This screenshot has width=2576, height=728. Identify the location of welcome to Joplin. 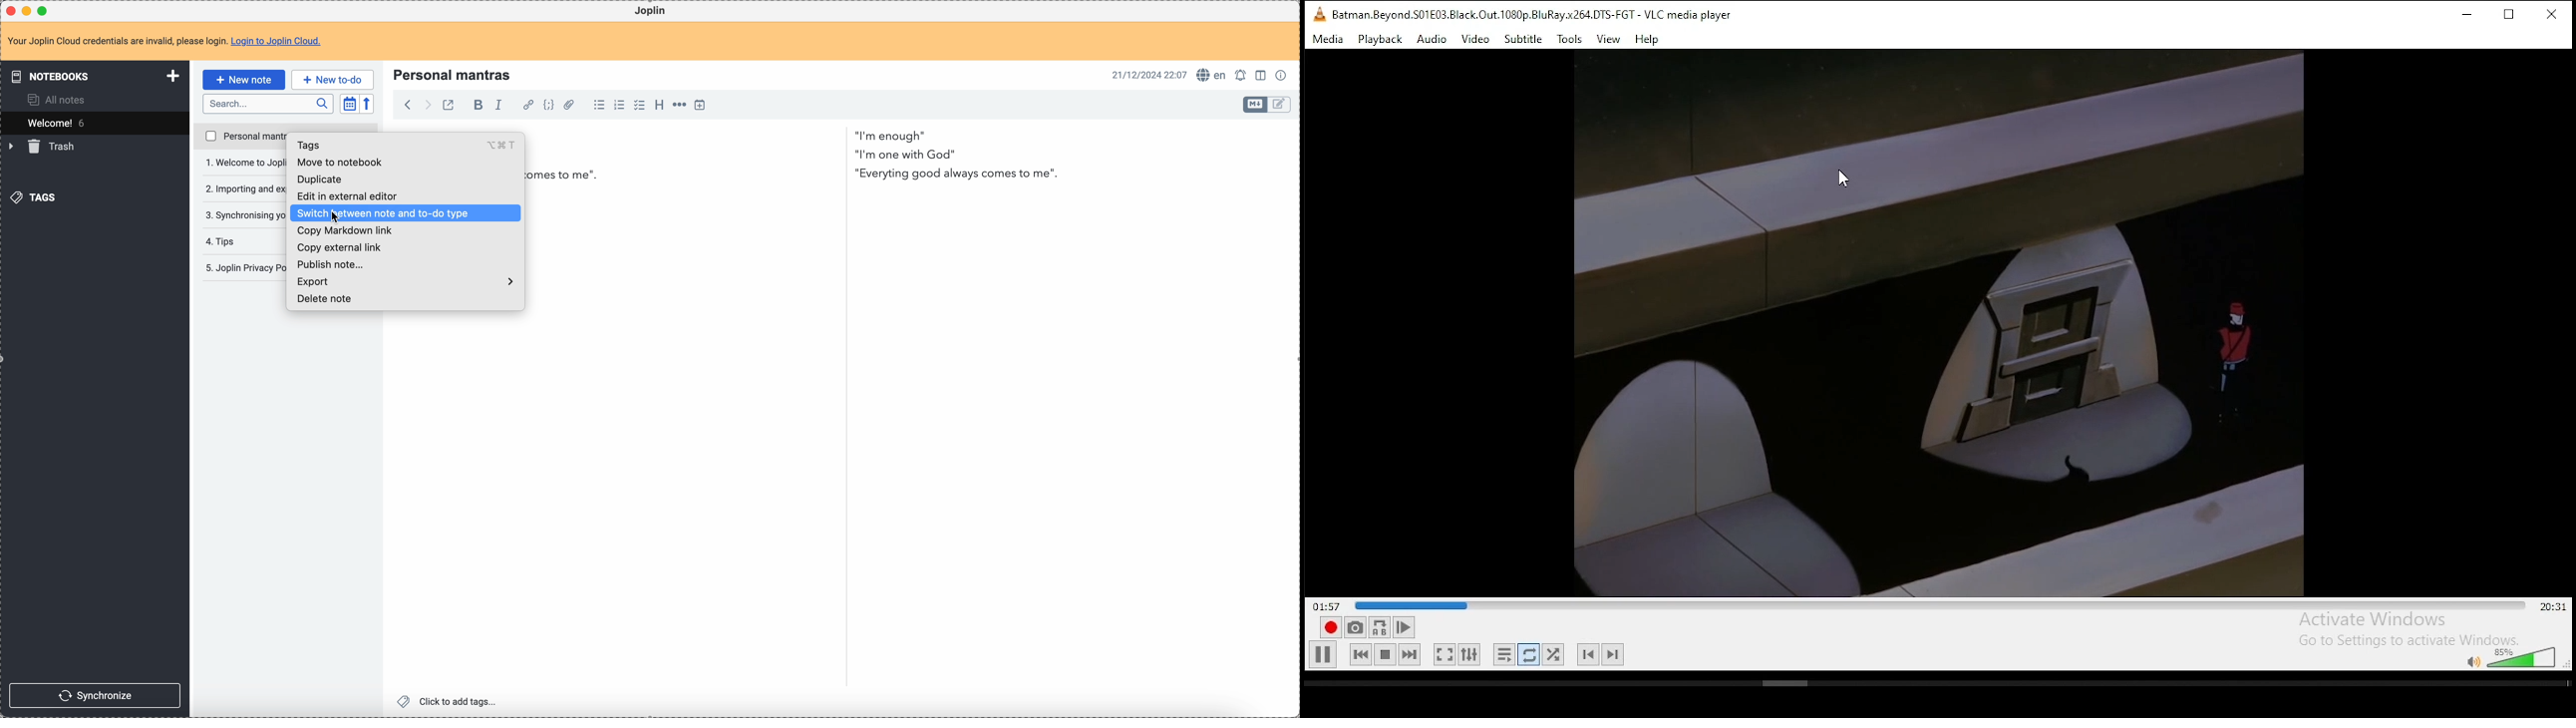
(244, 162).